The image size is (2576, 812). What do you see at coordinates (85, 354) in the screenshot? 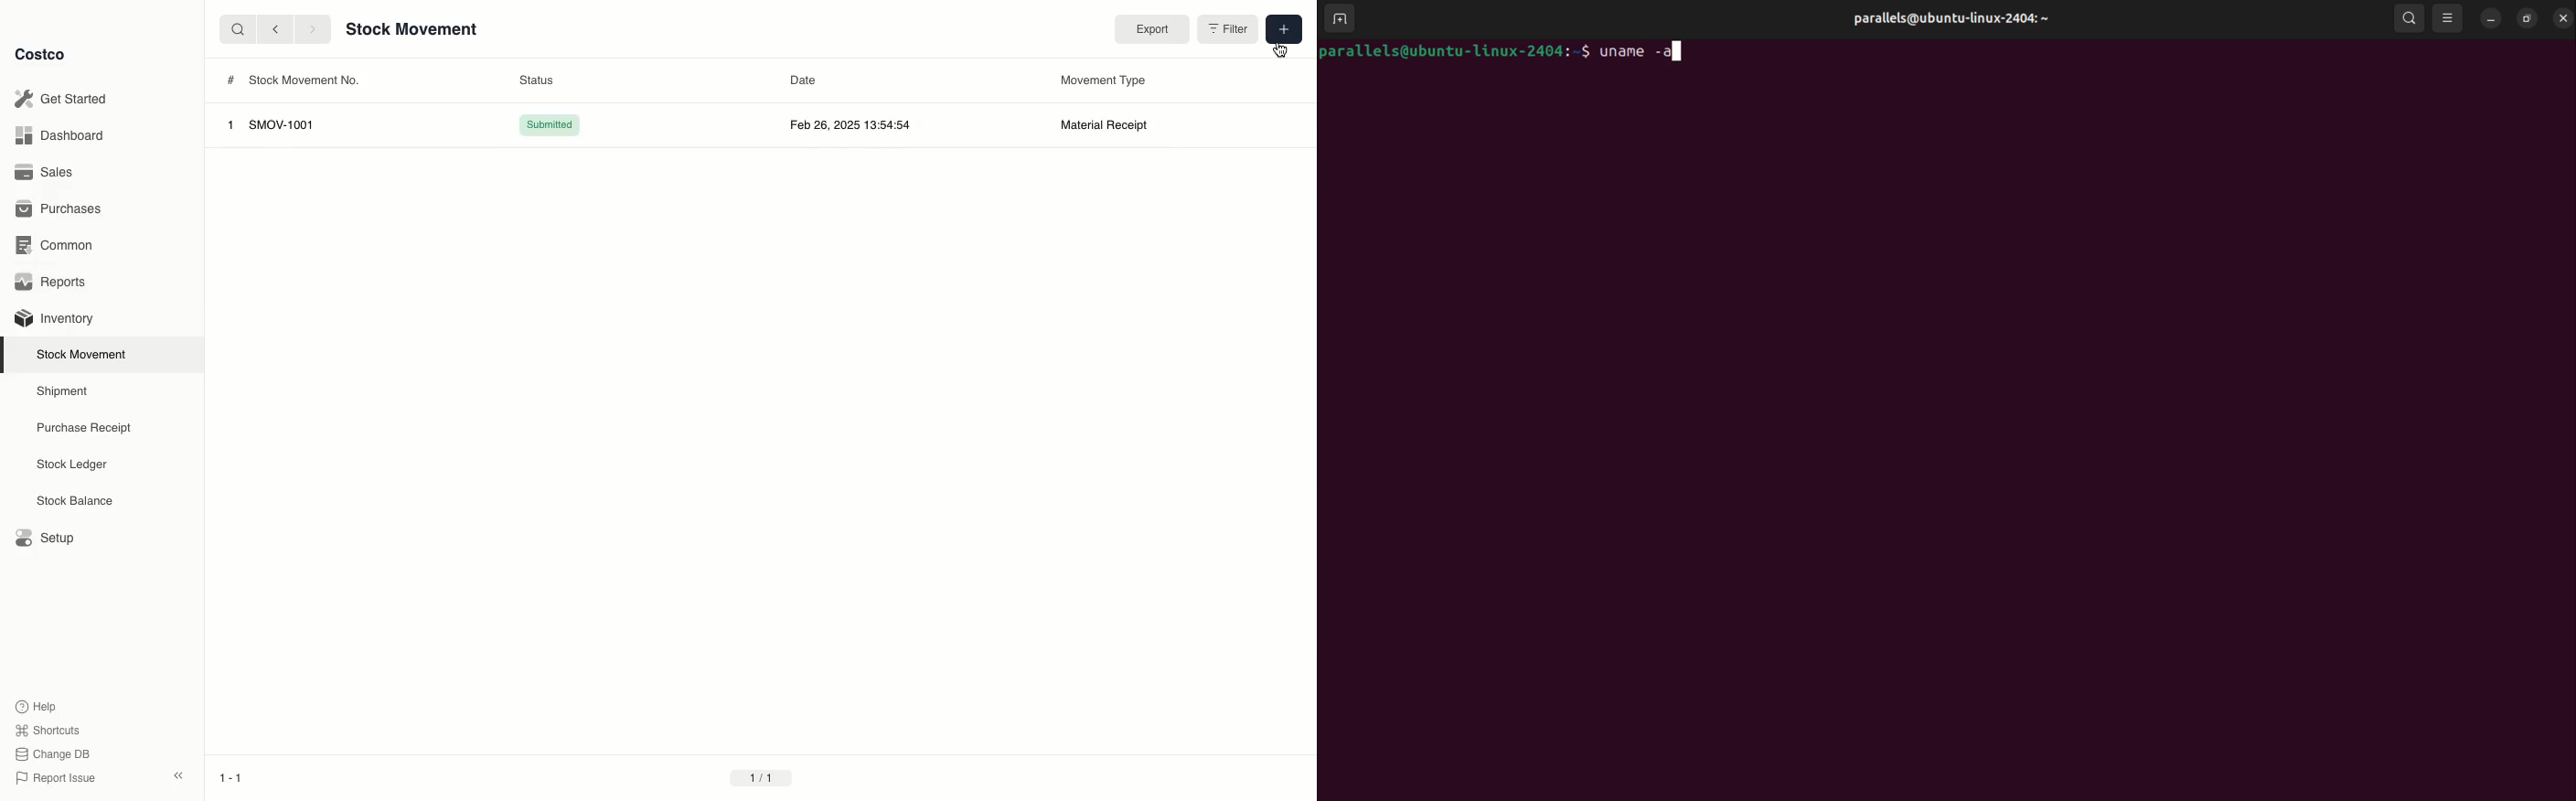
I see `Stock Movement` at bounding box center [85, 354].